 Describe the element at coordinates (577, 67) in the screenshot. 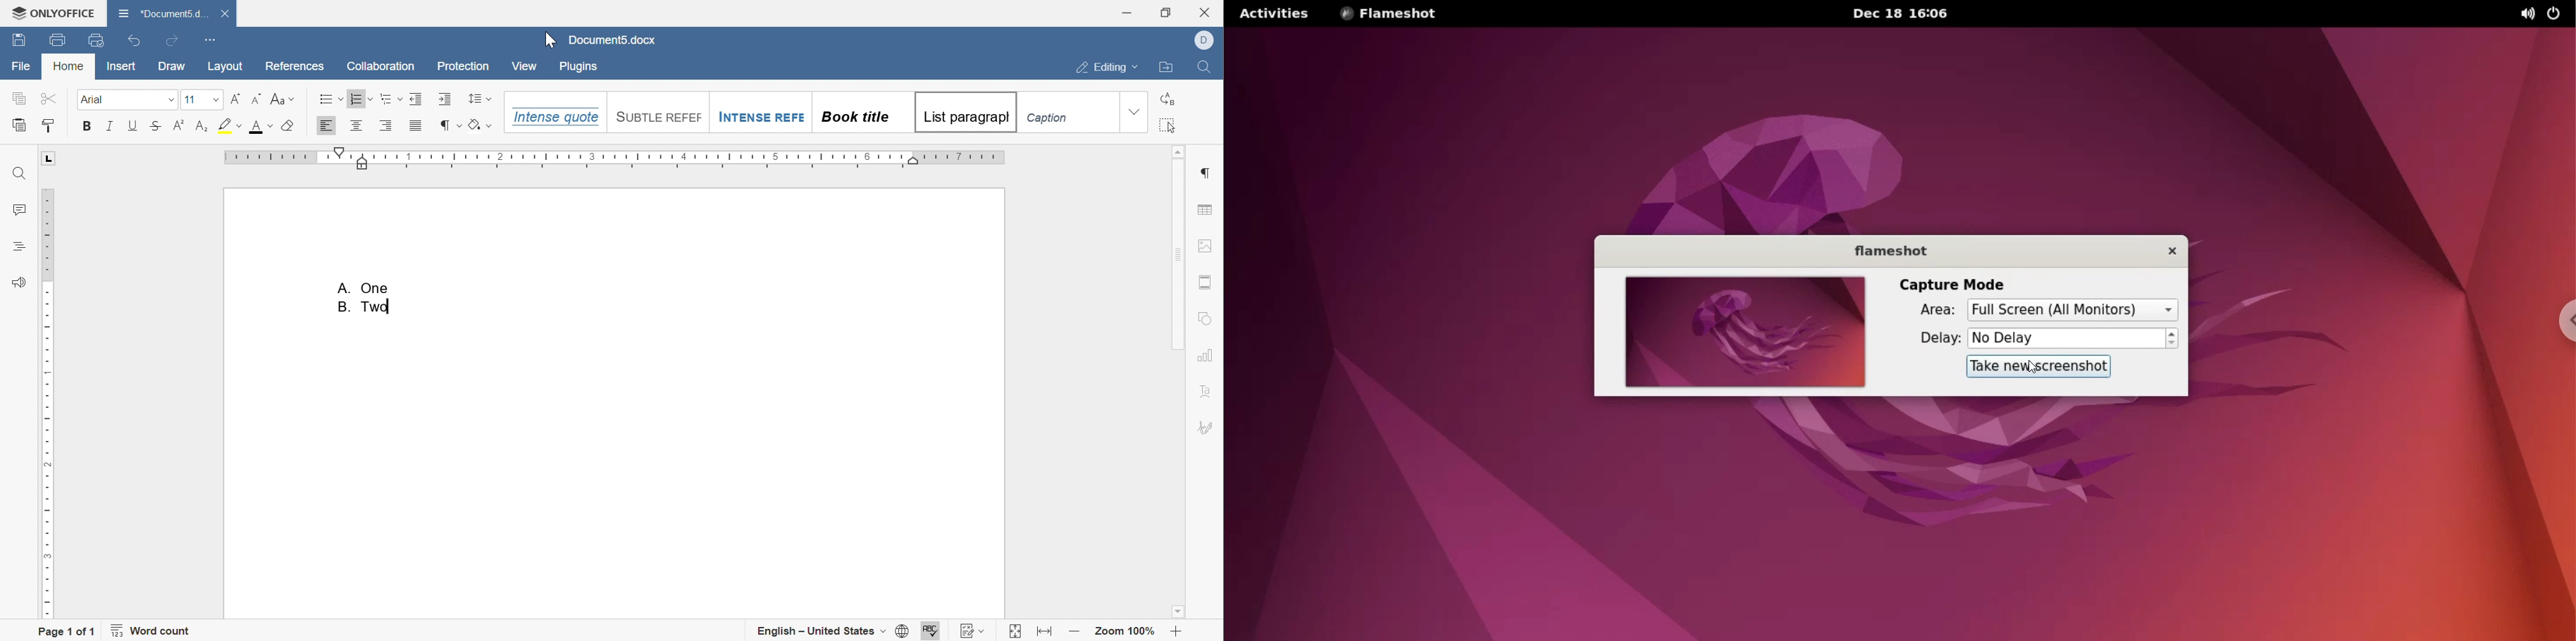

I see `plugins` at that location.